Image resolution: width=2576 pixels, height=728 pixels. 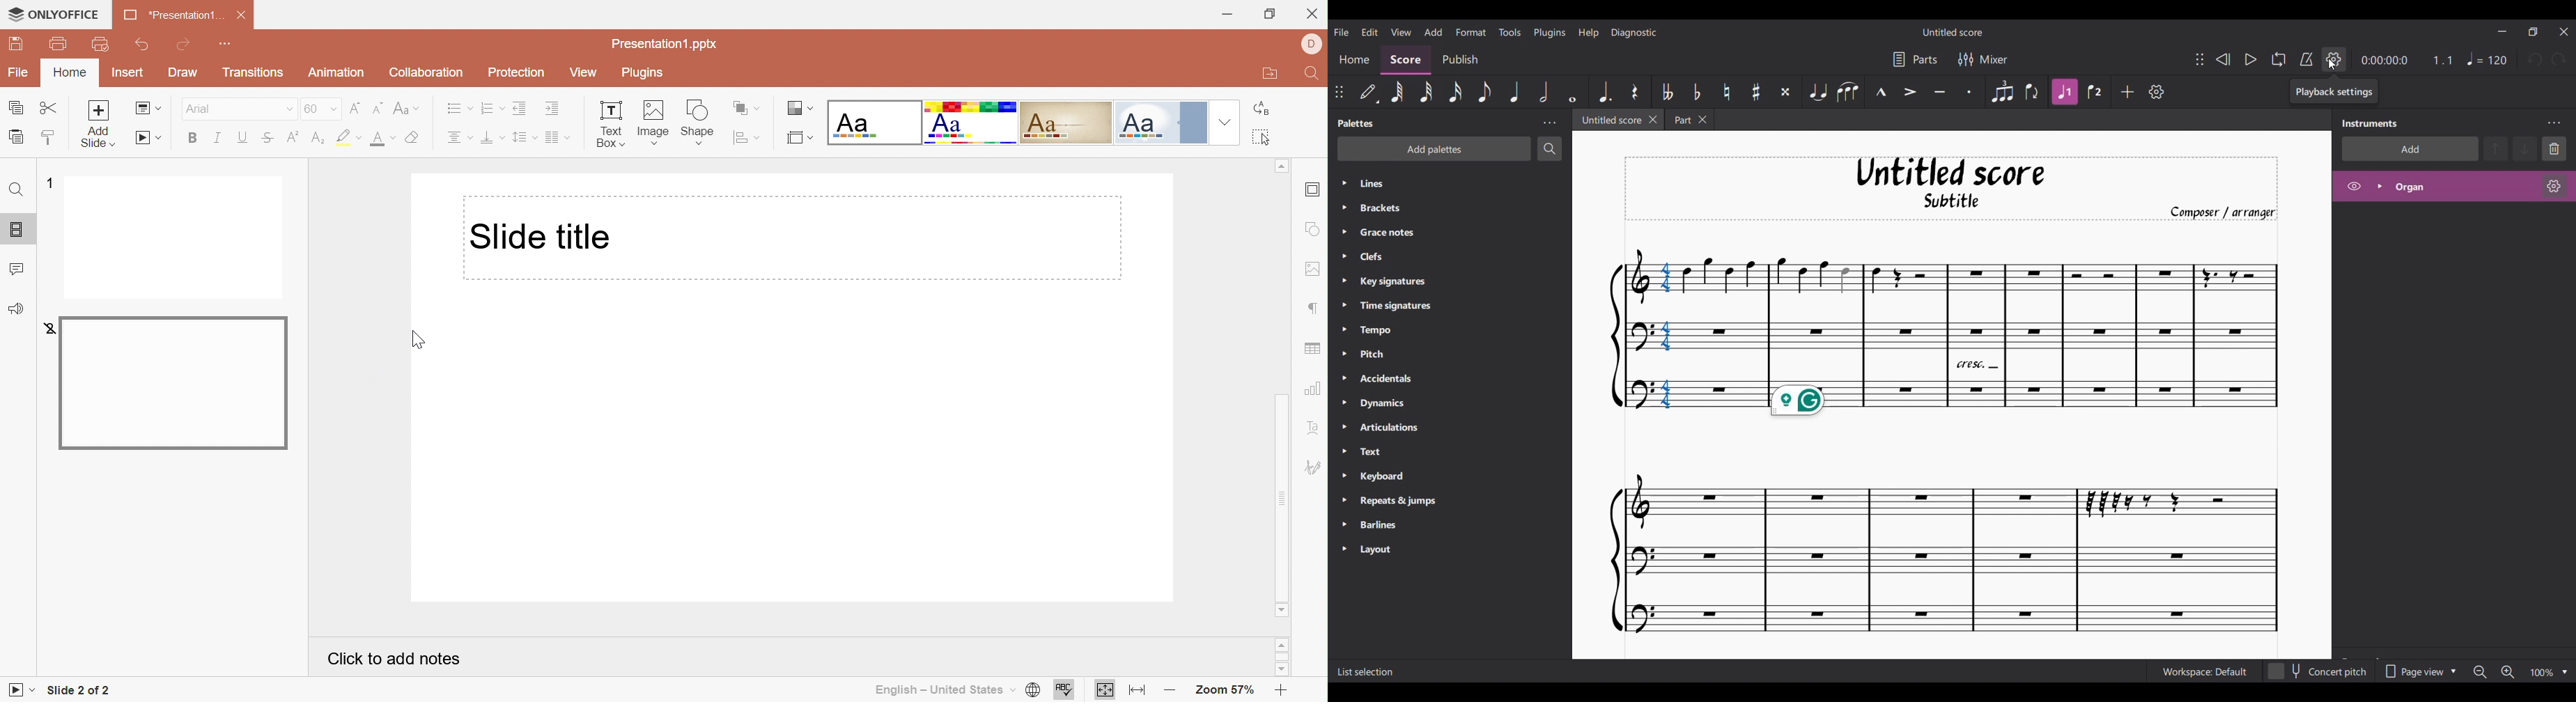 I want to click on English - United States, so click(x=938, y=689).